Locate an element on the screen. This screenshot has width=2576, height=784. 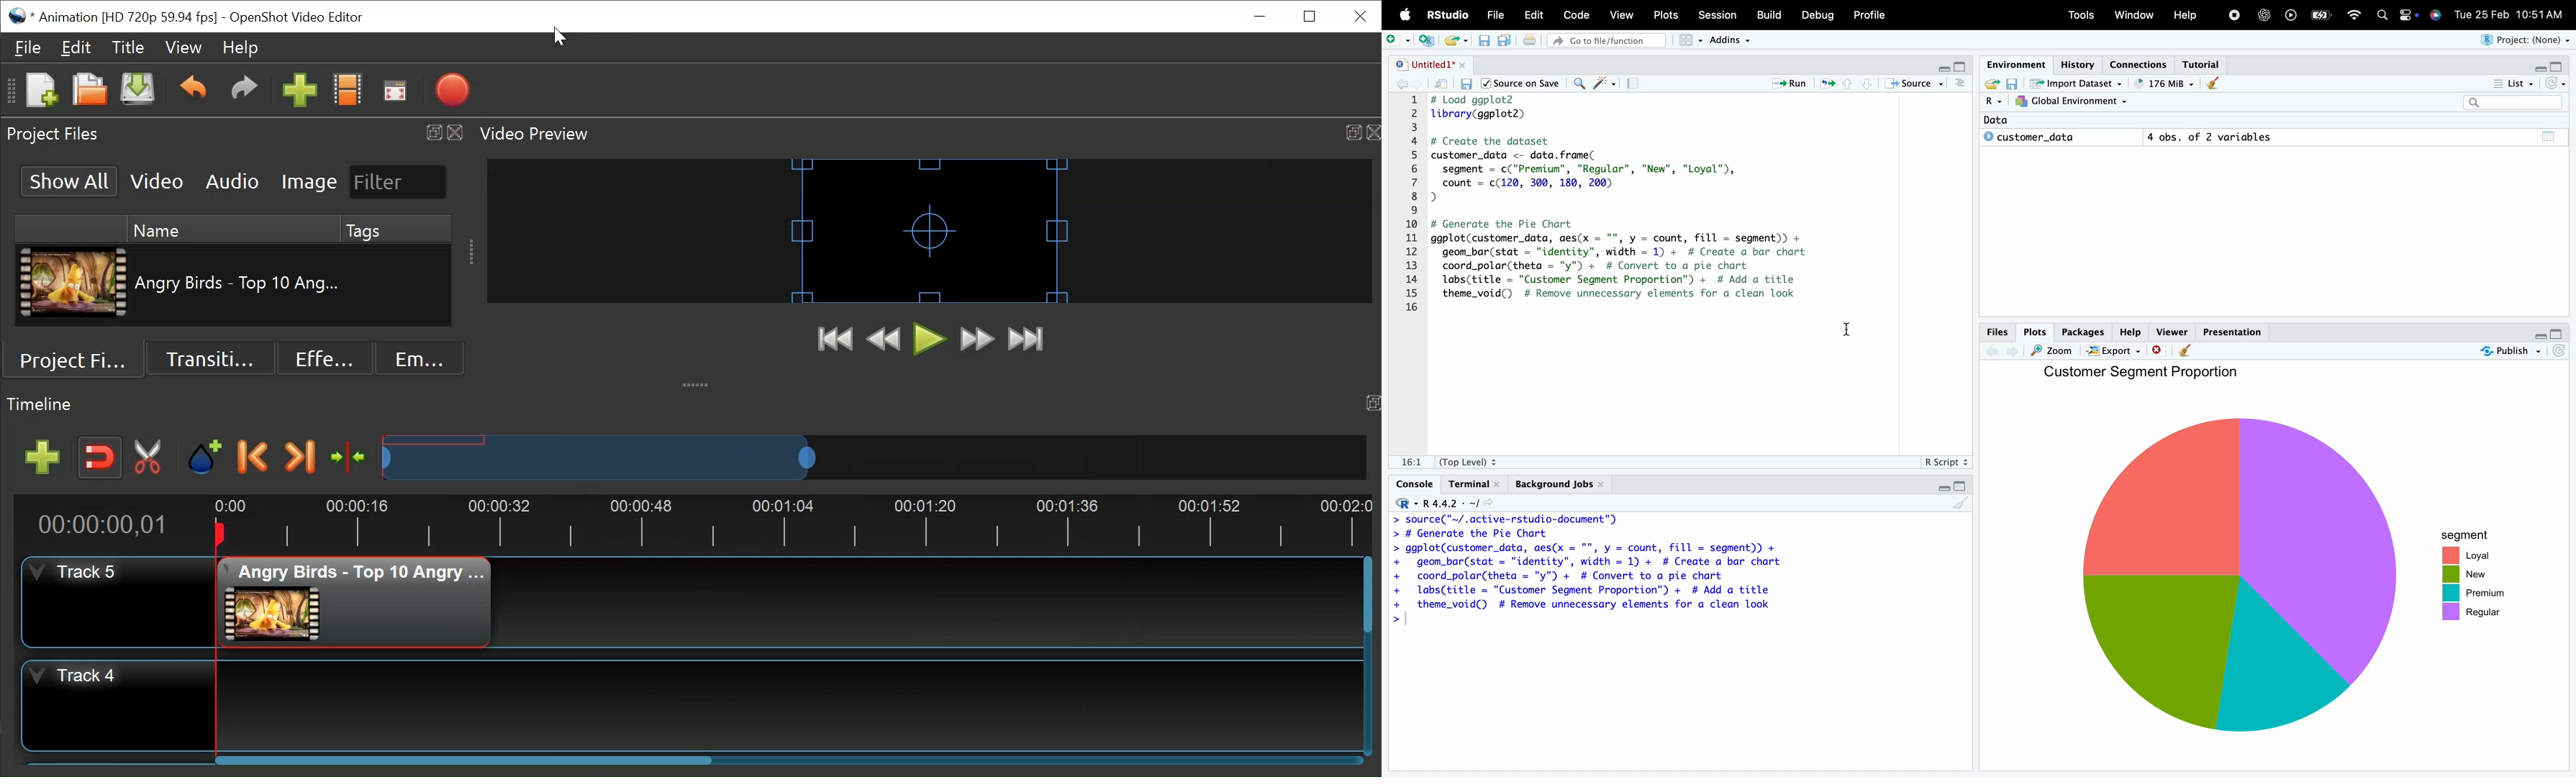
notebook is located at coordinates (1637, 85).